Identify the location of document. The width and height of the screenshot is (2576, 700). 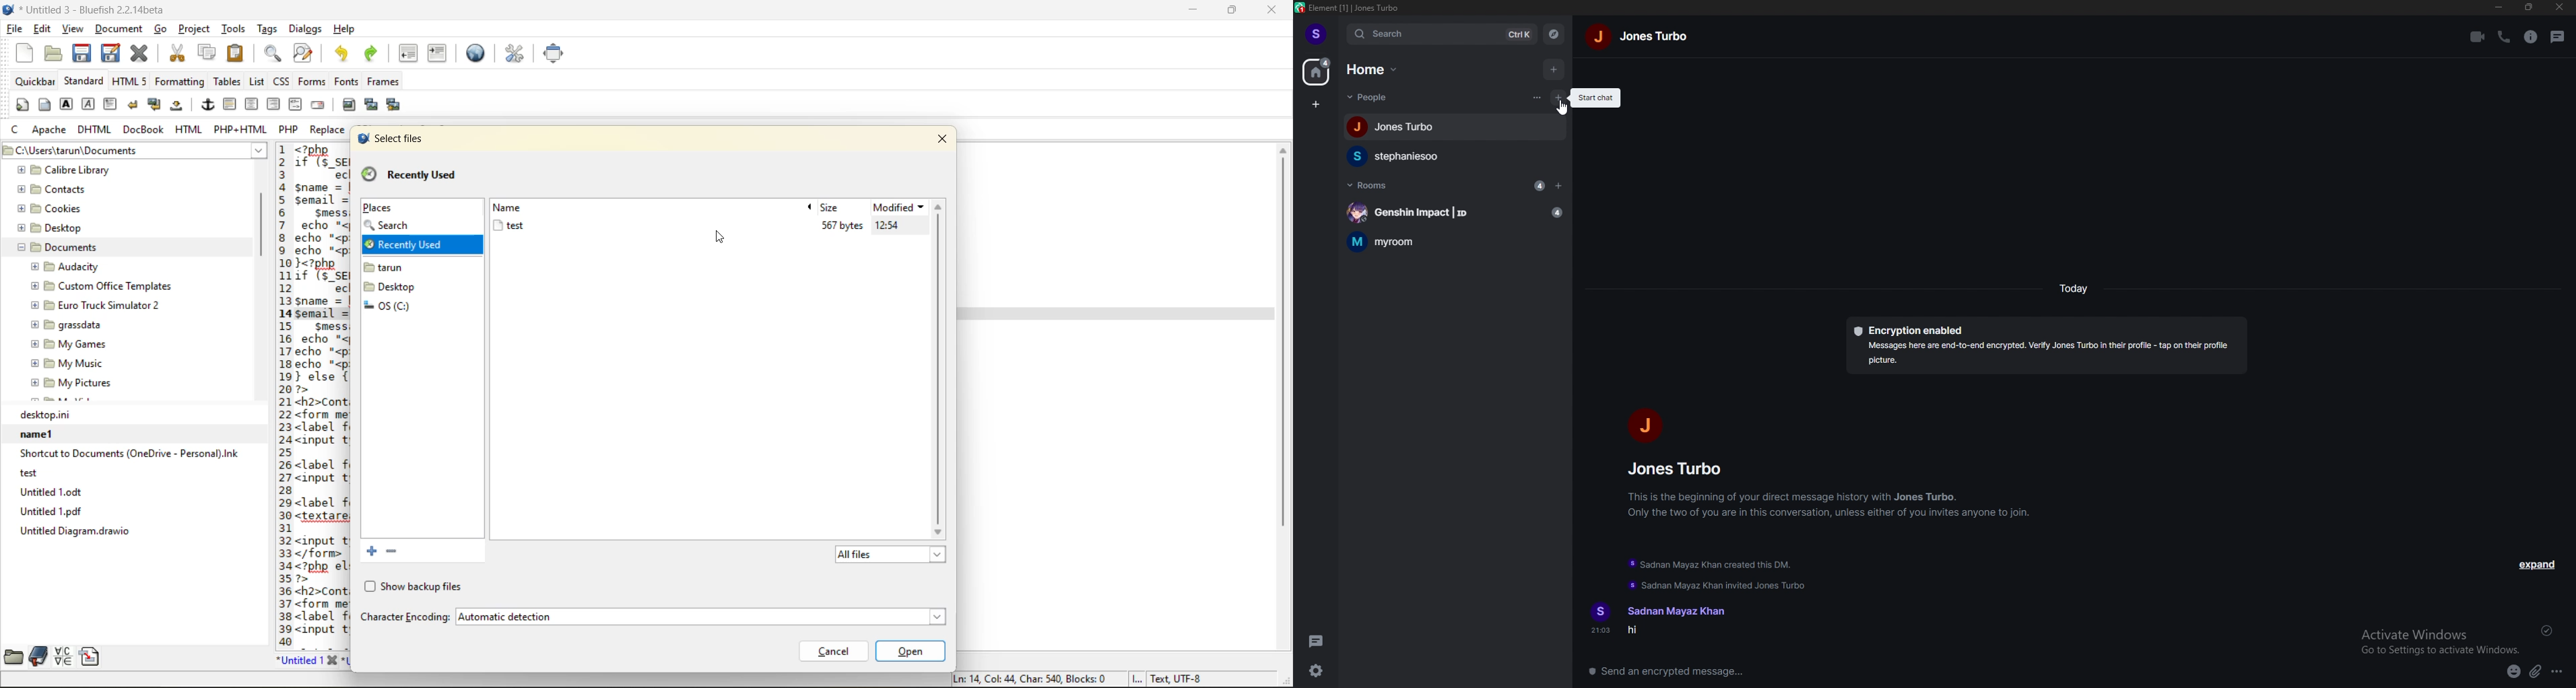
(119, 32).